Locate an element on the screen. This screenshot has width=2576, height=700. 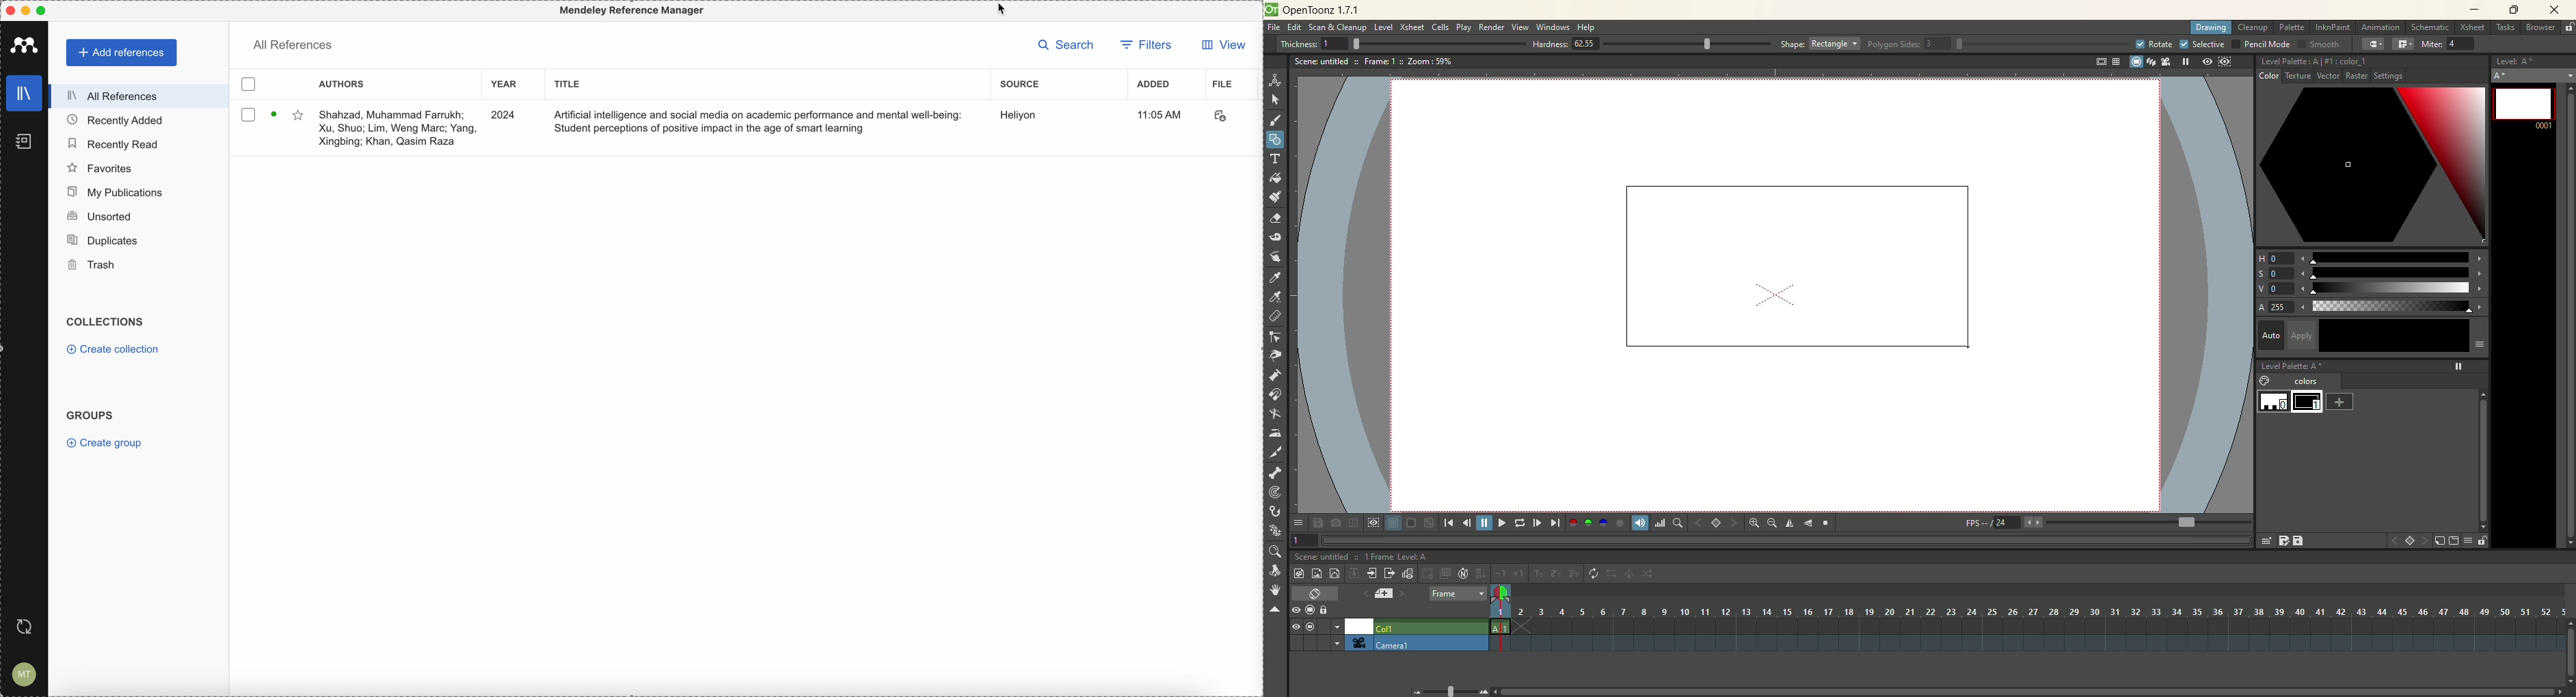
reverse is located at coordinates (1613, 574).